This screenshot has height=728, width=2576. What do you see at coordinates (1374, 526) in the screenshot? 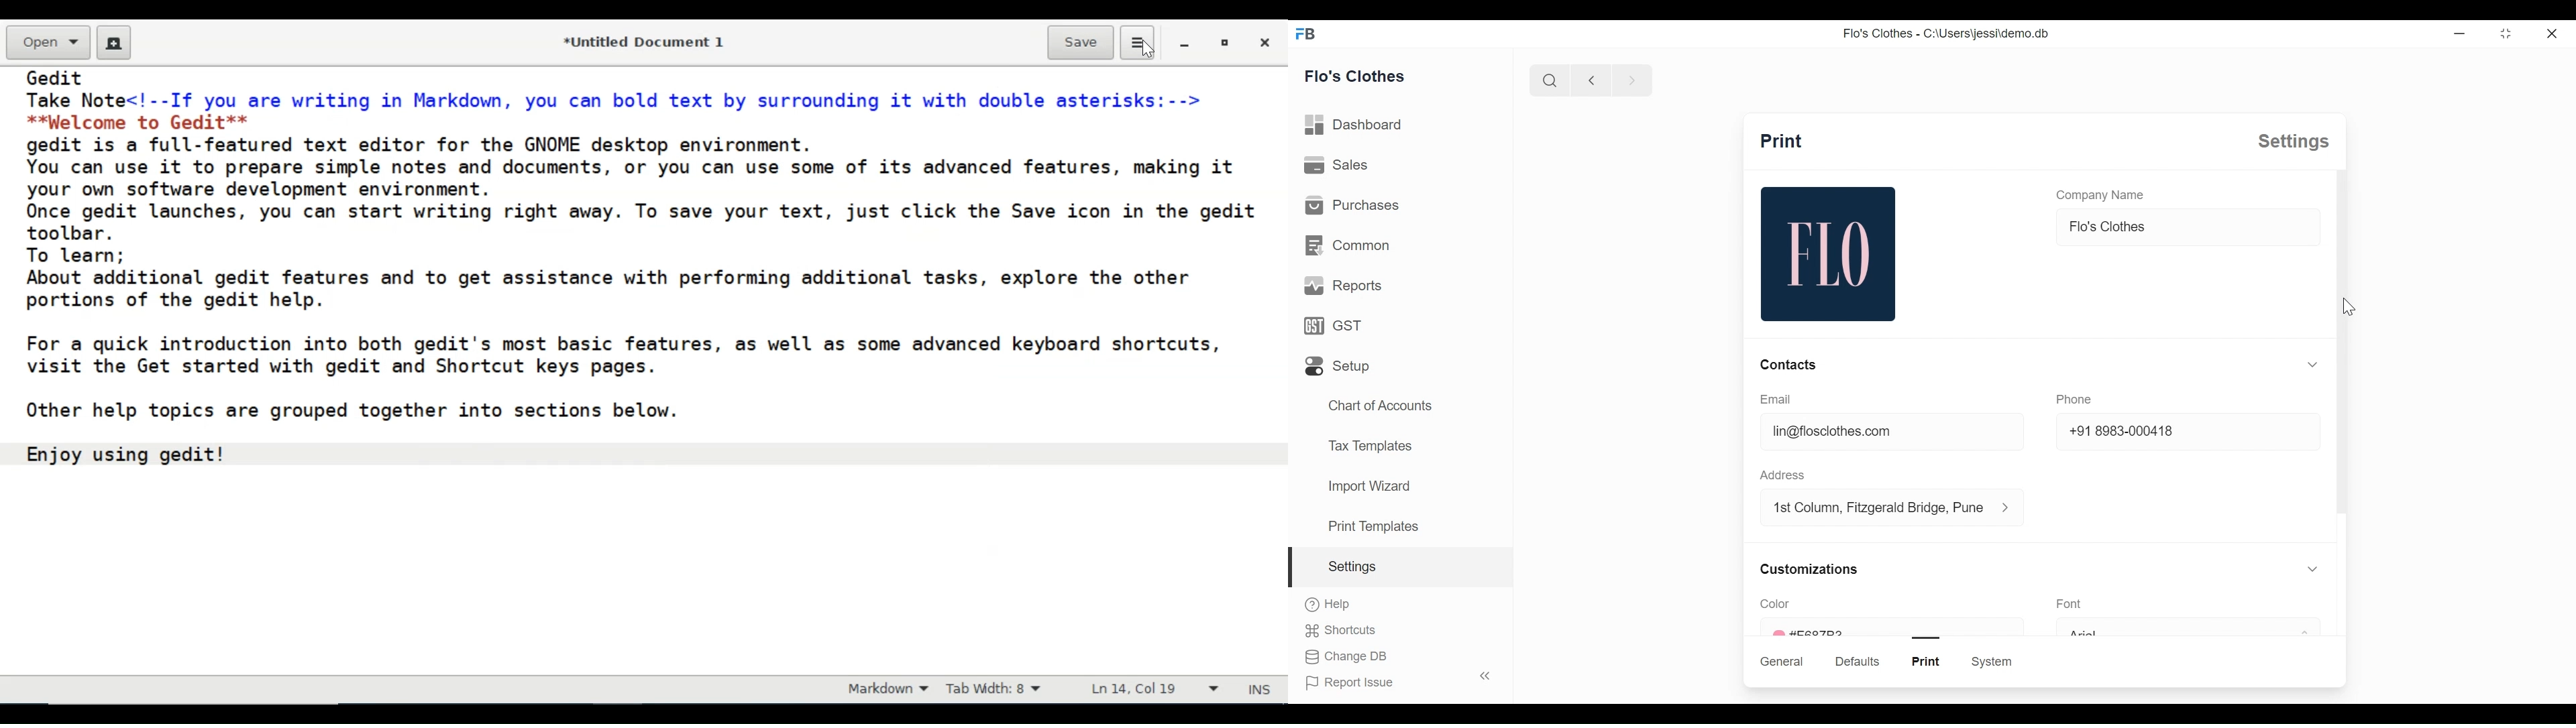
I see `print templates` at bounding box center [1374, 526].